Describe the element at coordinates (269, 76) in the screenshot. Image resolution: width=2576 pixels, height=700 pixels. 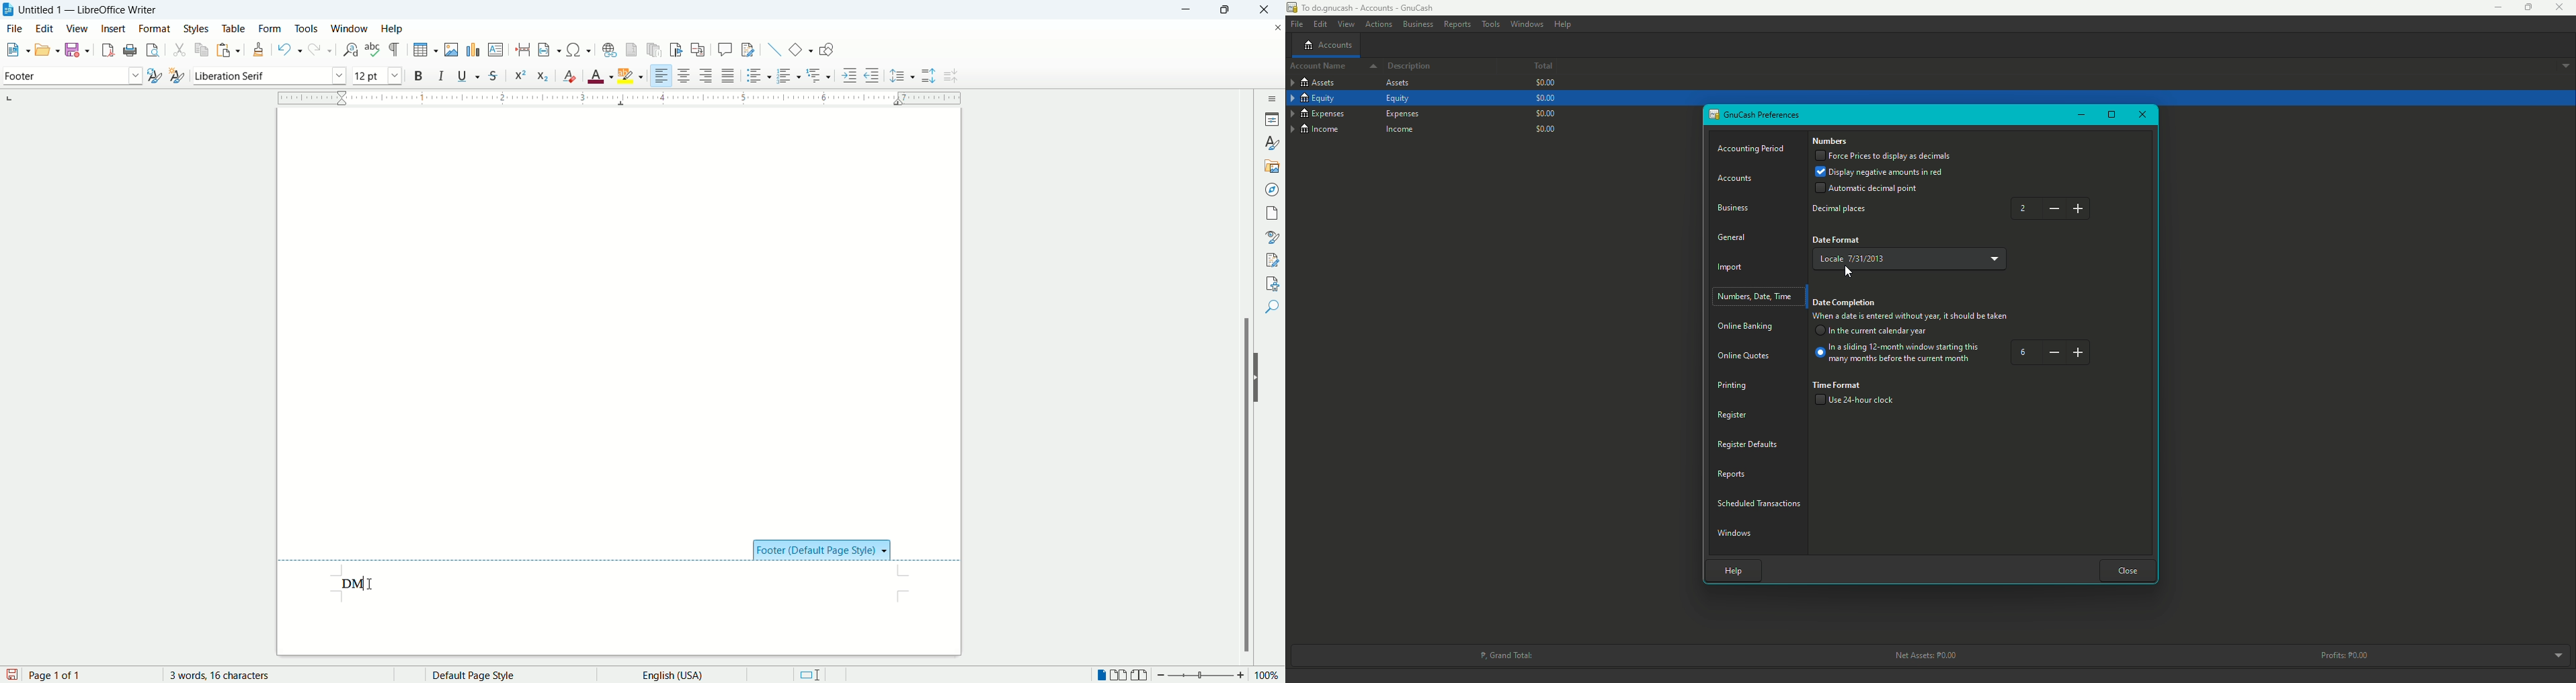
I see `font name` at that location.